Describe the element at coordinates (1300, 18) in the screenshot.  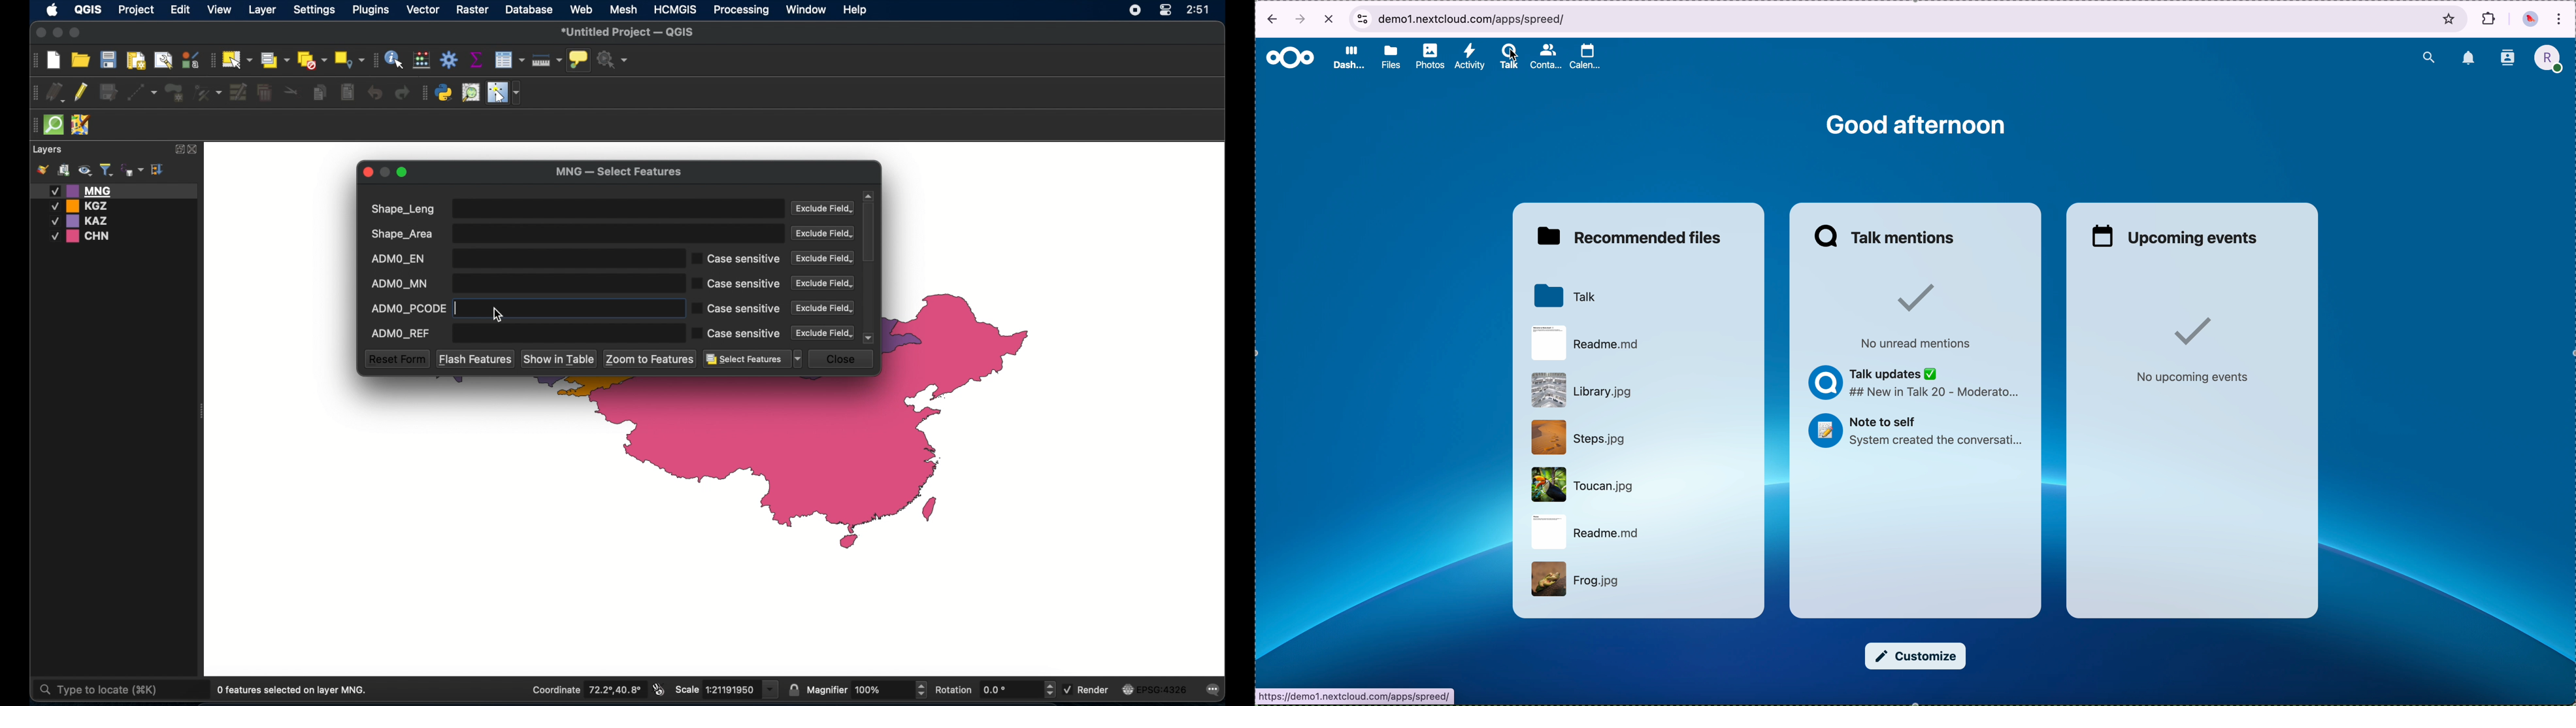
I see `forward` at that location.